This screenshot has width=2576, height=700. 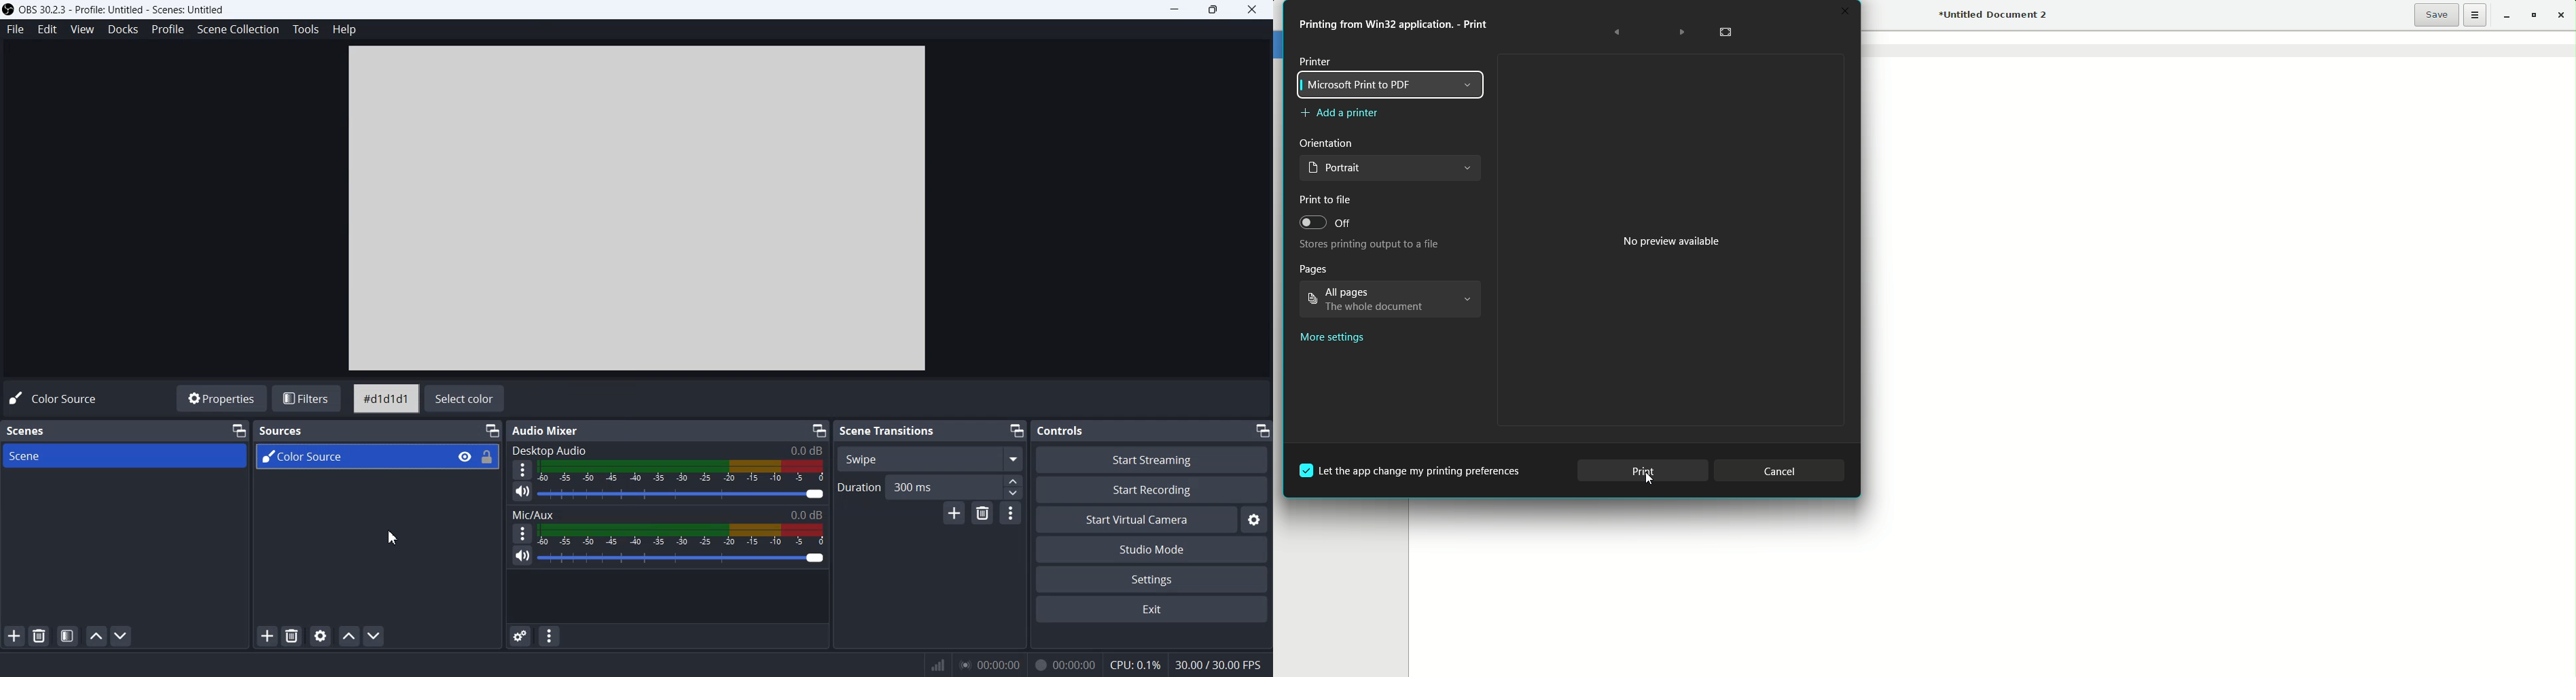 I want to click on Minimize, so click(x=492, y=428).